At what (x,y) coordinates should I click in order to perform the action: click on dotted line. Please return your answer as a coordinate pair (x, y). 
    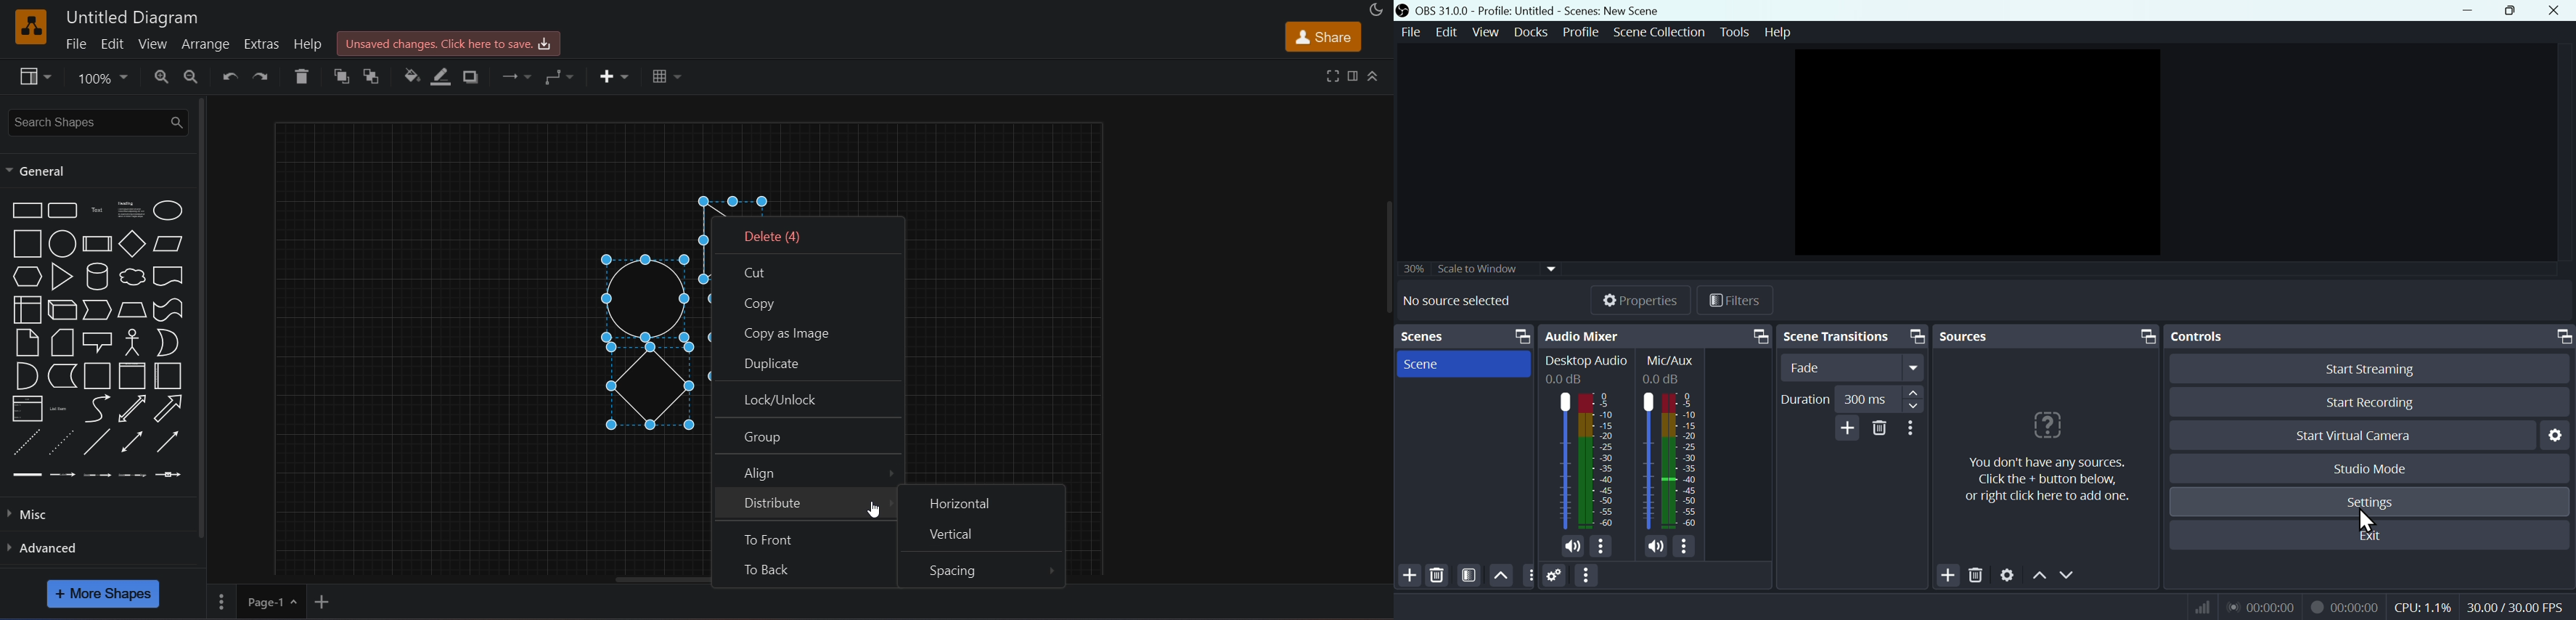
    Looking at the image, I should click on (62, 441).